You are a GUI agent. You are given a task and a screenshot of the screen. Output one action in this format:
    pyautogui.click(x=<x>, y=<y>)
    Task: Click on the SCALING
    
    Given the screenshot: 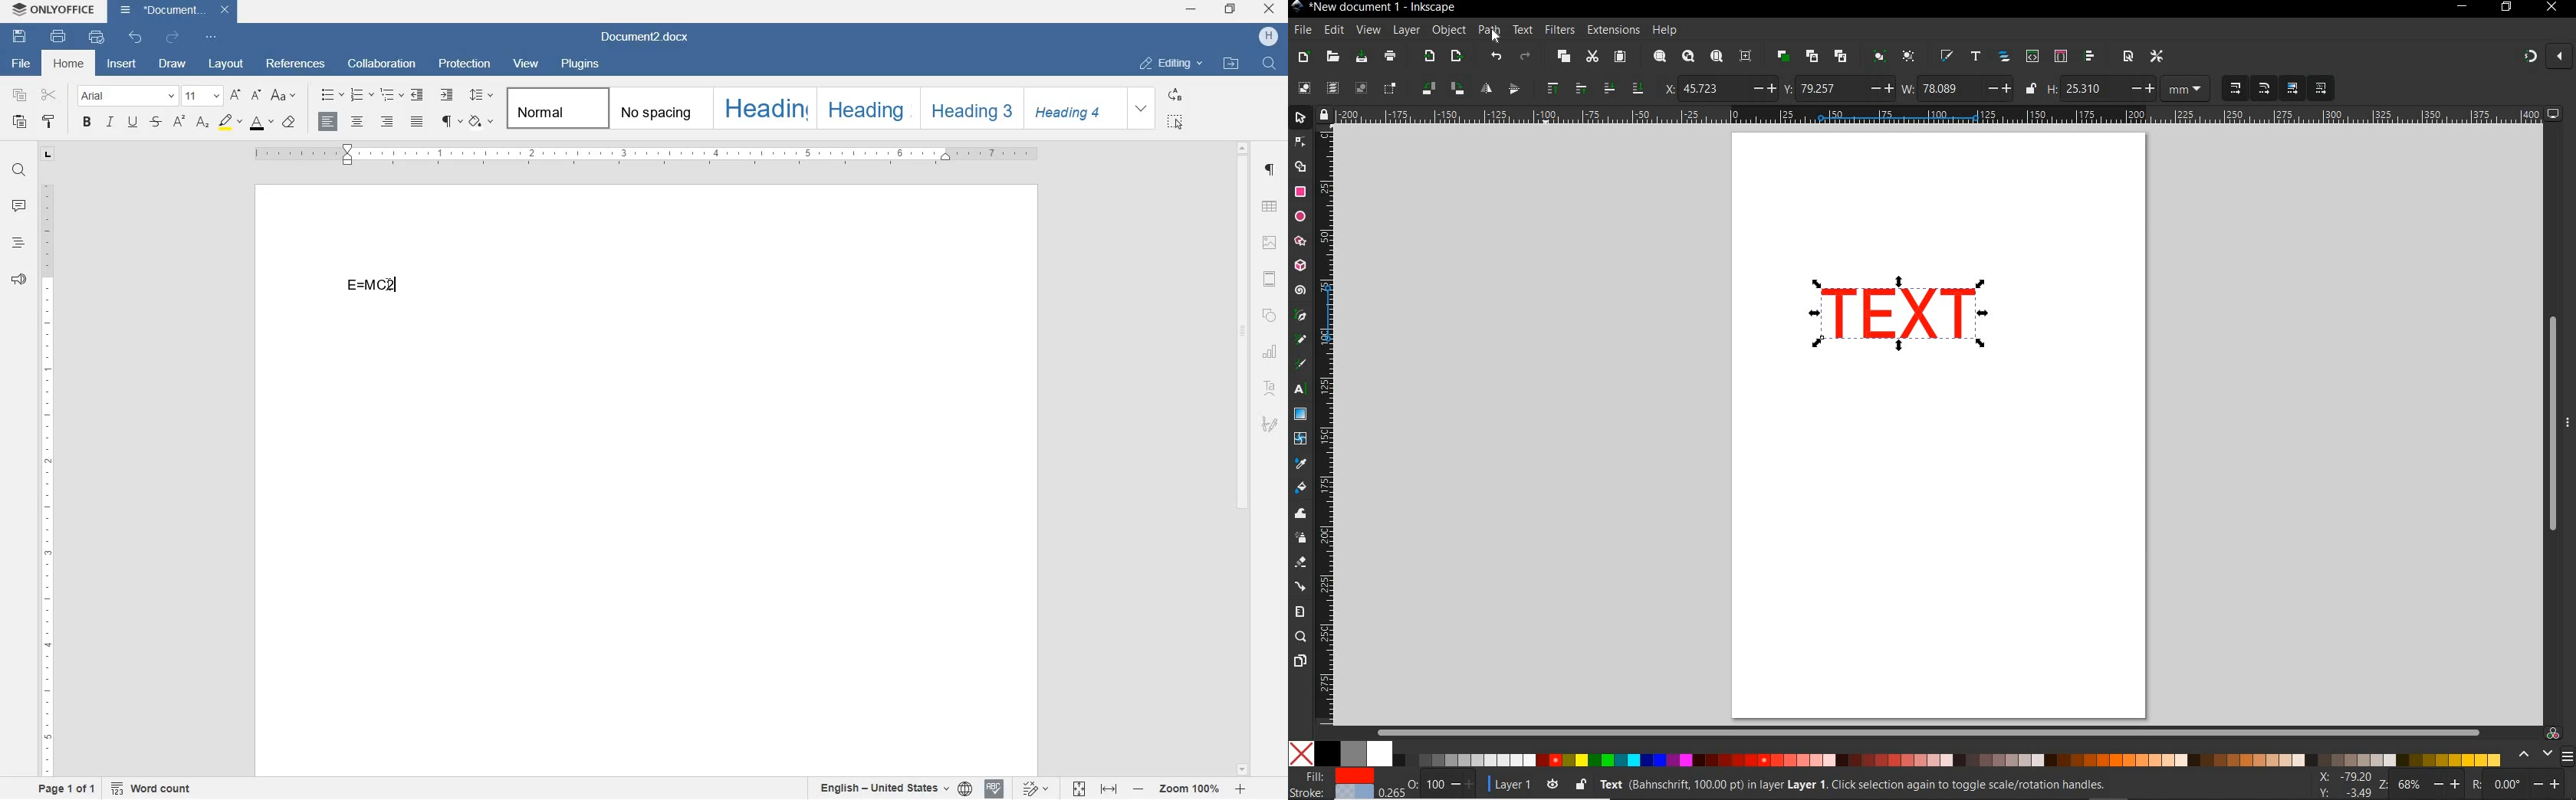 What is the action you would take?
    pyautogui.click(x=2250, y=89)
    